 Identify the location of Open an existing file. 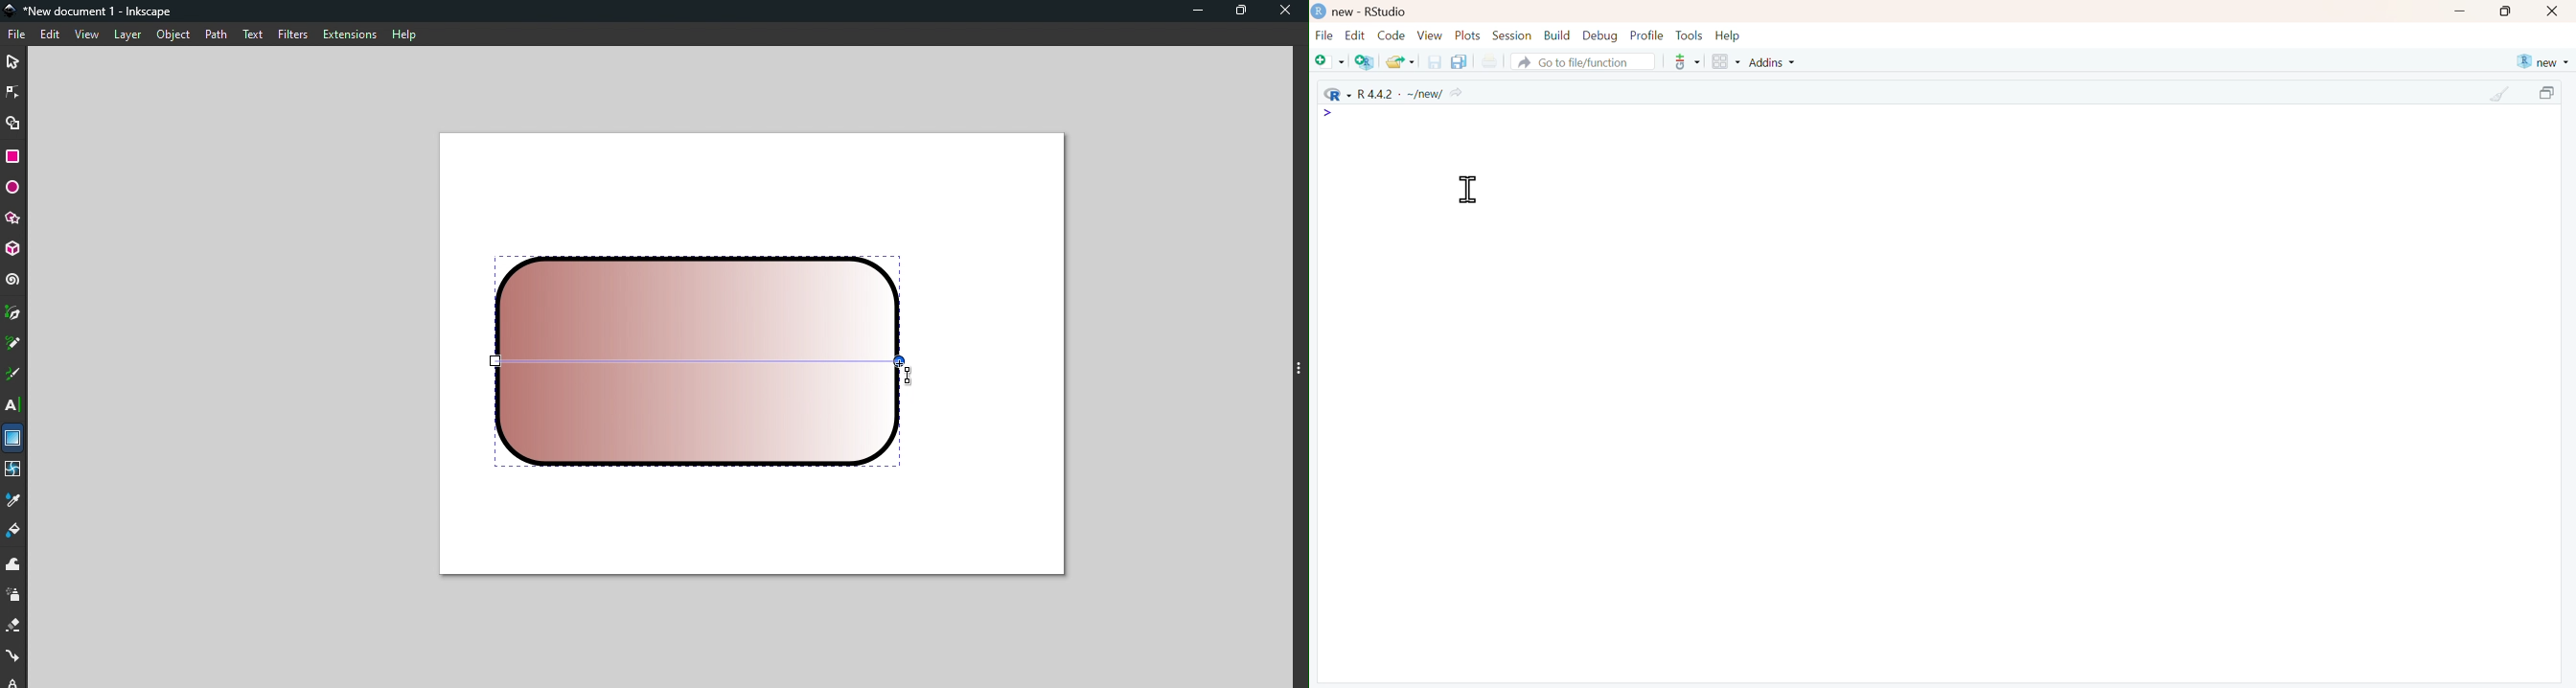
(1400, 61).